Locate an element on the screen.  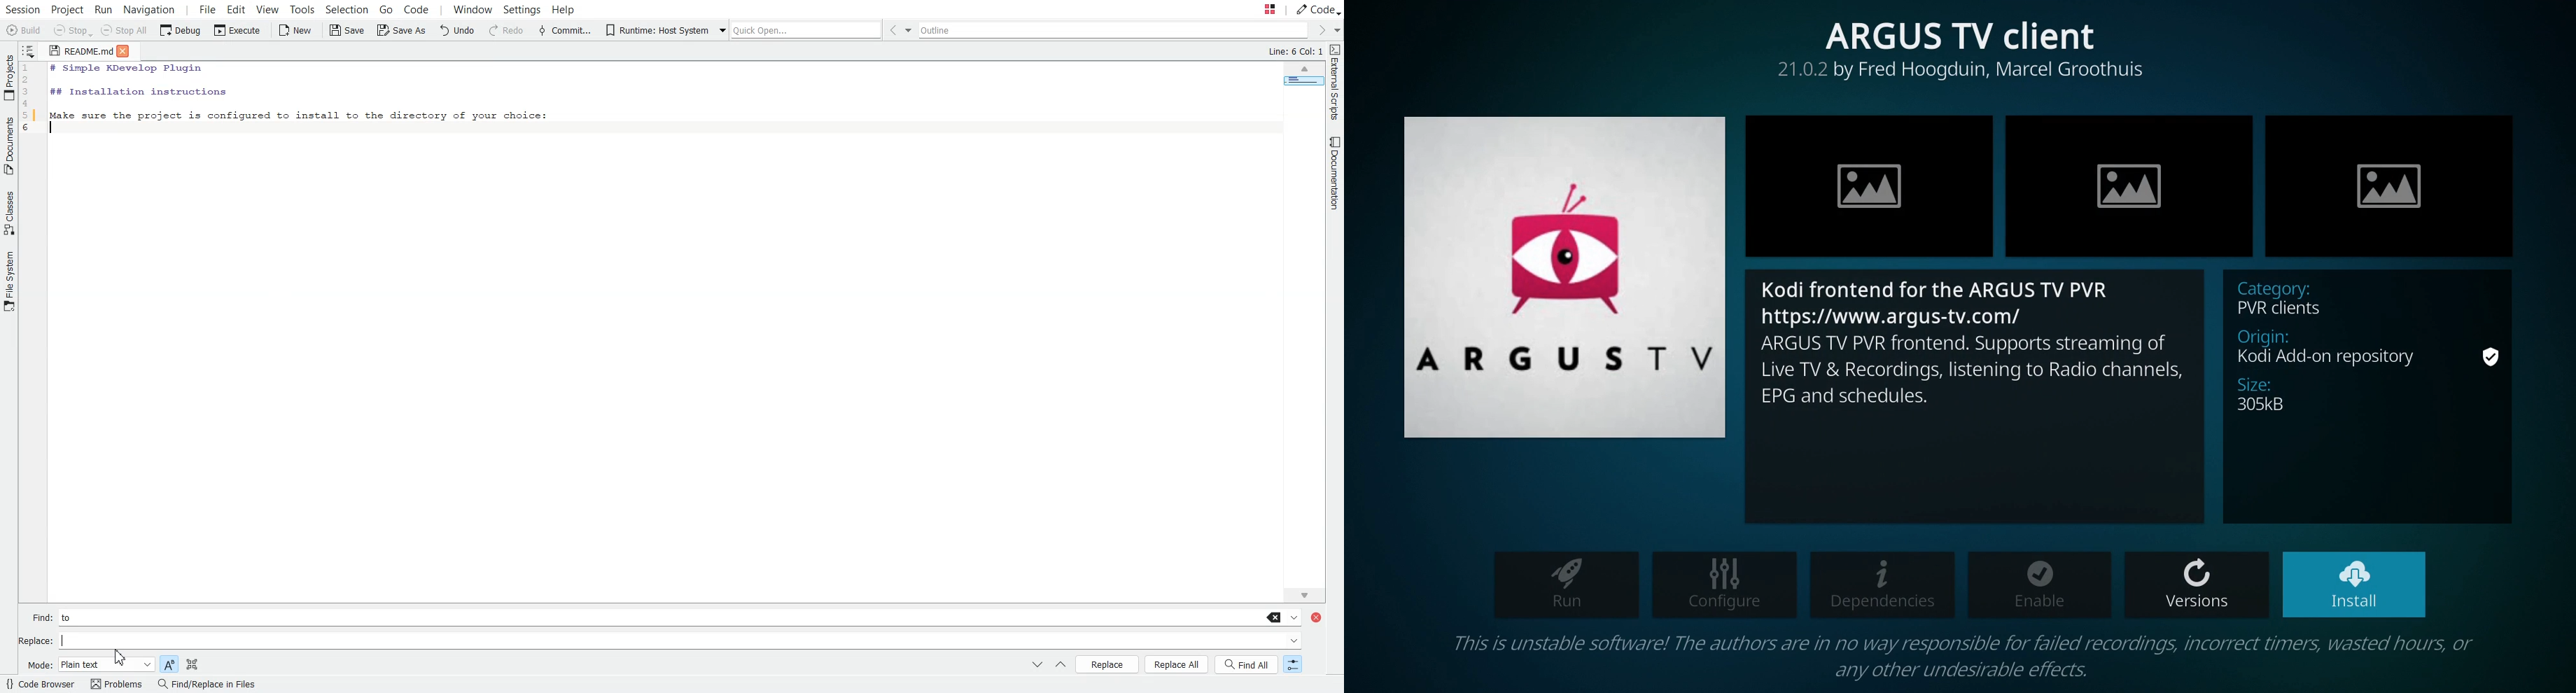
insert image is located at coordinates (1868, 187).